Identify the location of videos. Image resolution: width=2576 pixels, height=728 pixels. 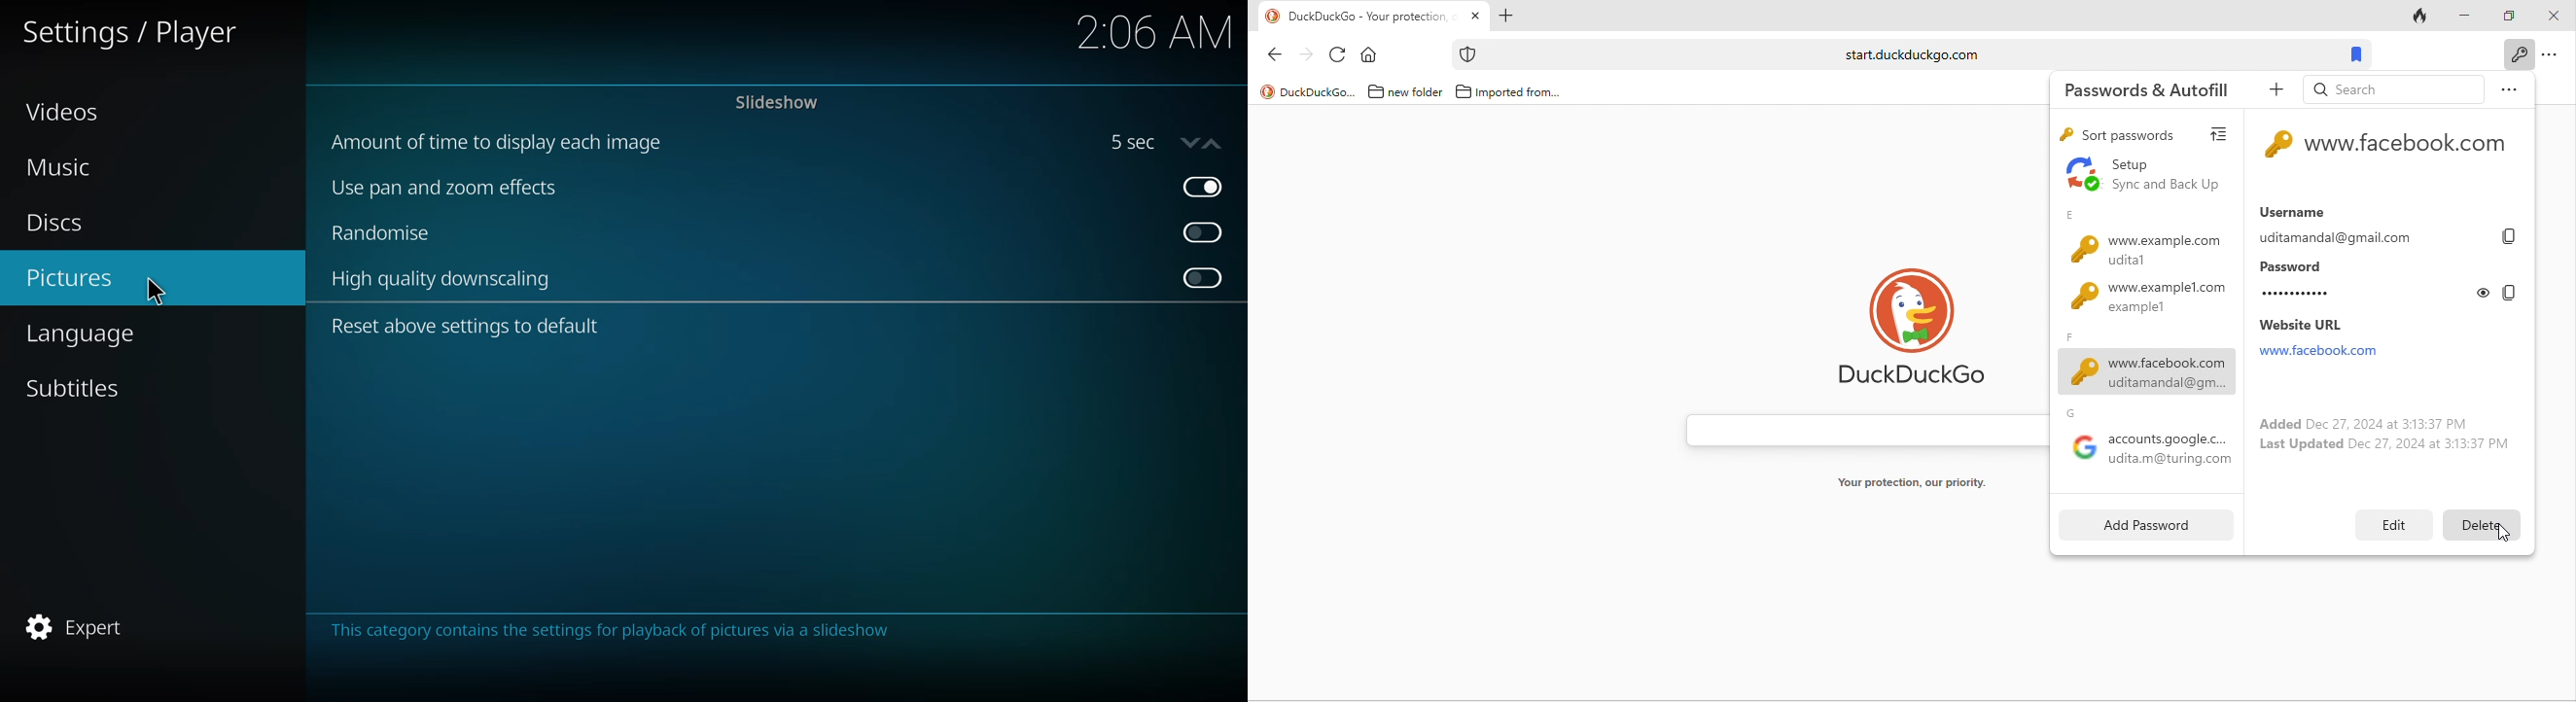
(65, 110).